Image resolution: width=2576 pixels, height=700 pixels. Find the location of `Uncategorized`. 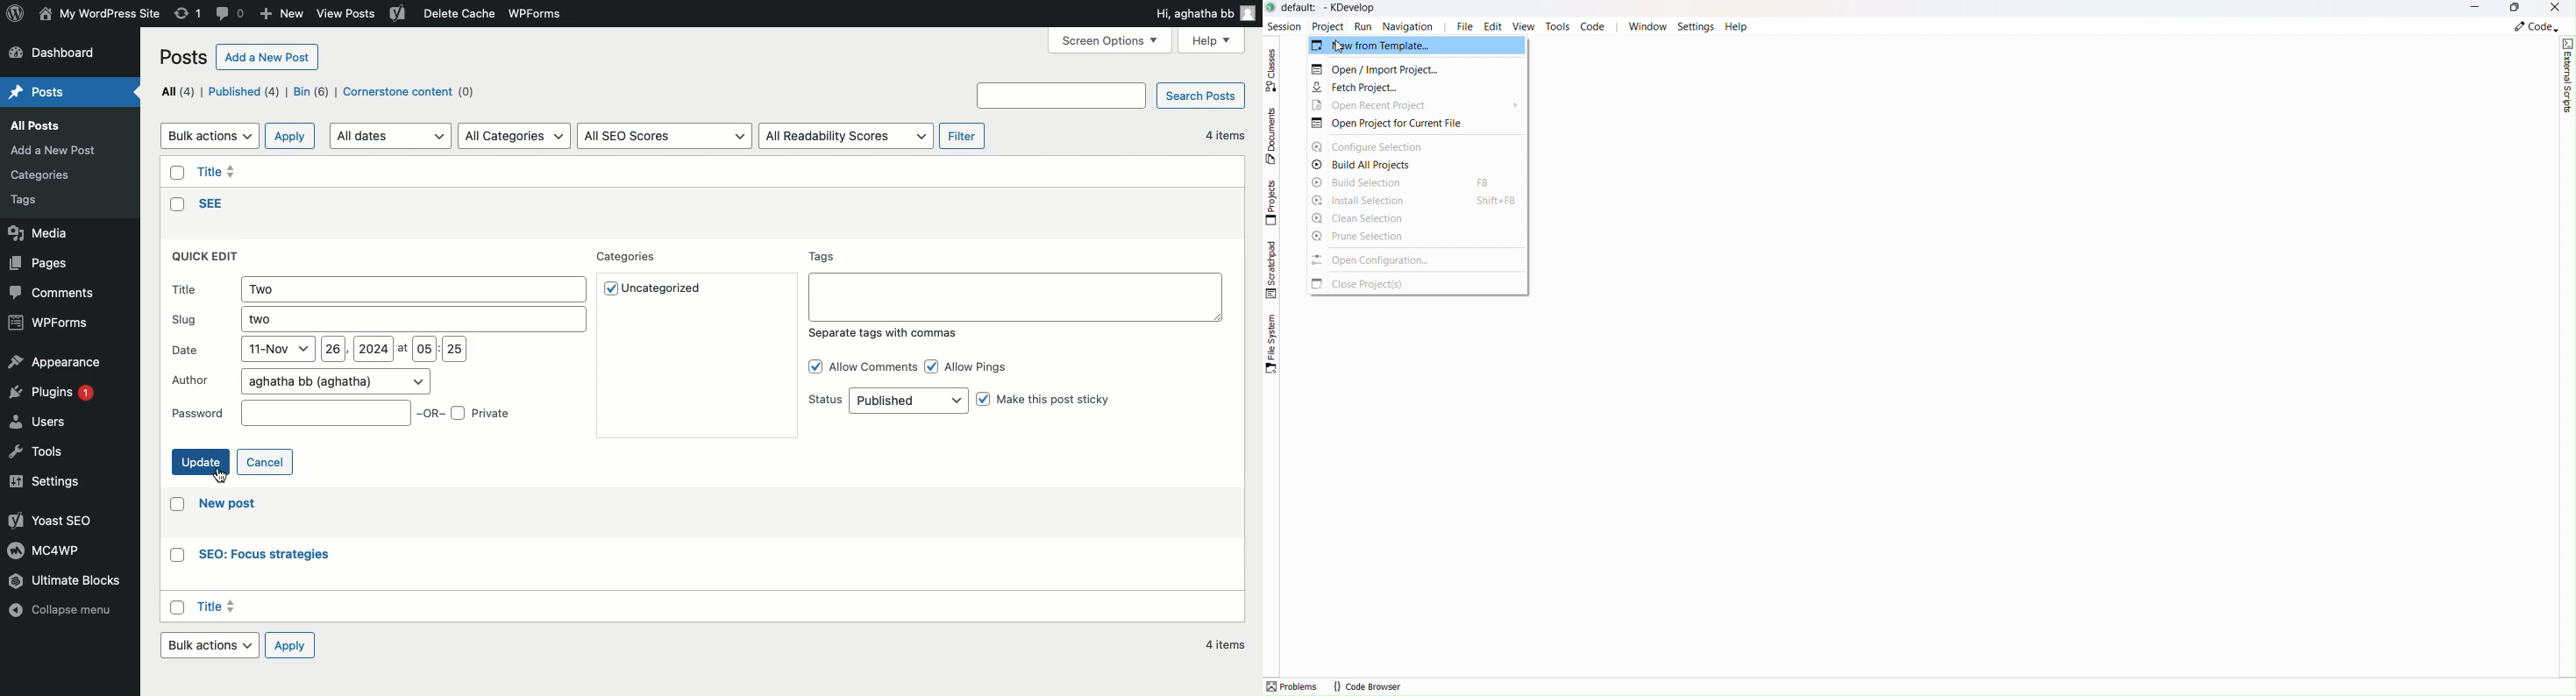

Uncategorized is located at coordinates (665, 291).